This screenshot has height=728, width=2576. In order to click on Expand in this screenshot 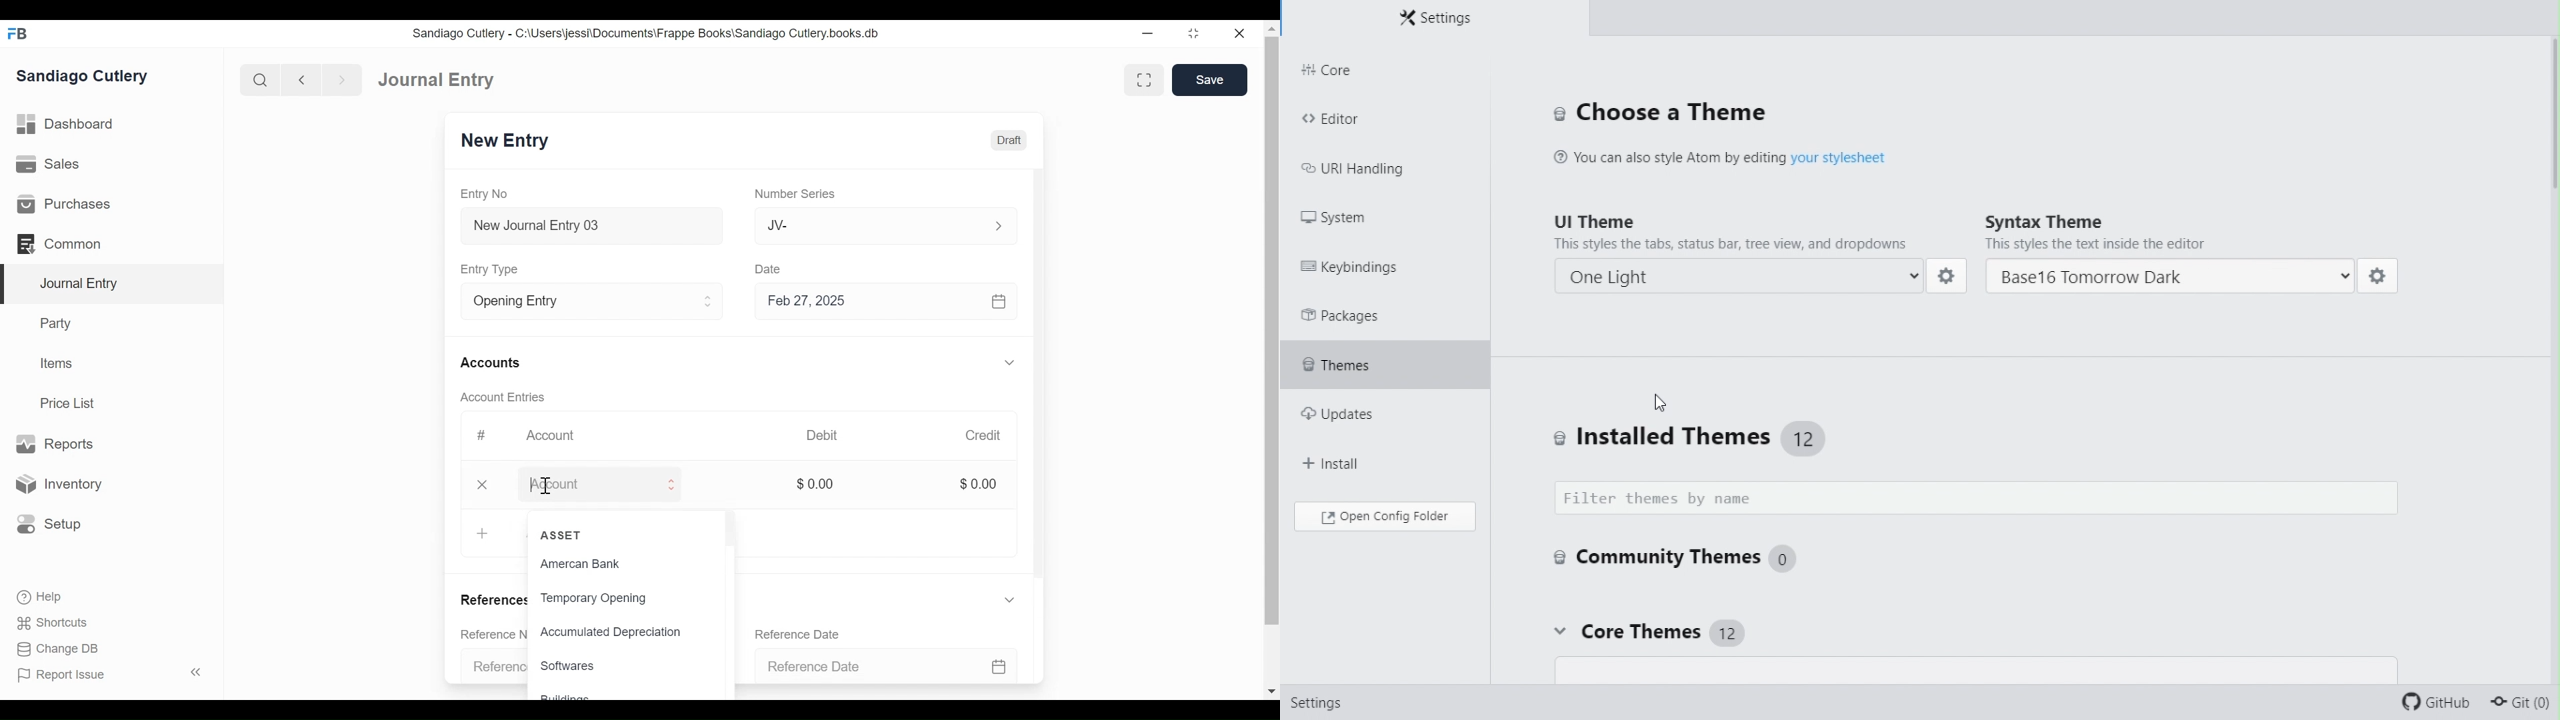, I will do `click(709, 301)`.